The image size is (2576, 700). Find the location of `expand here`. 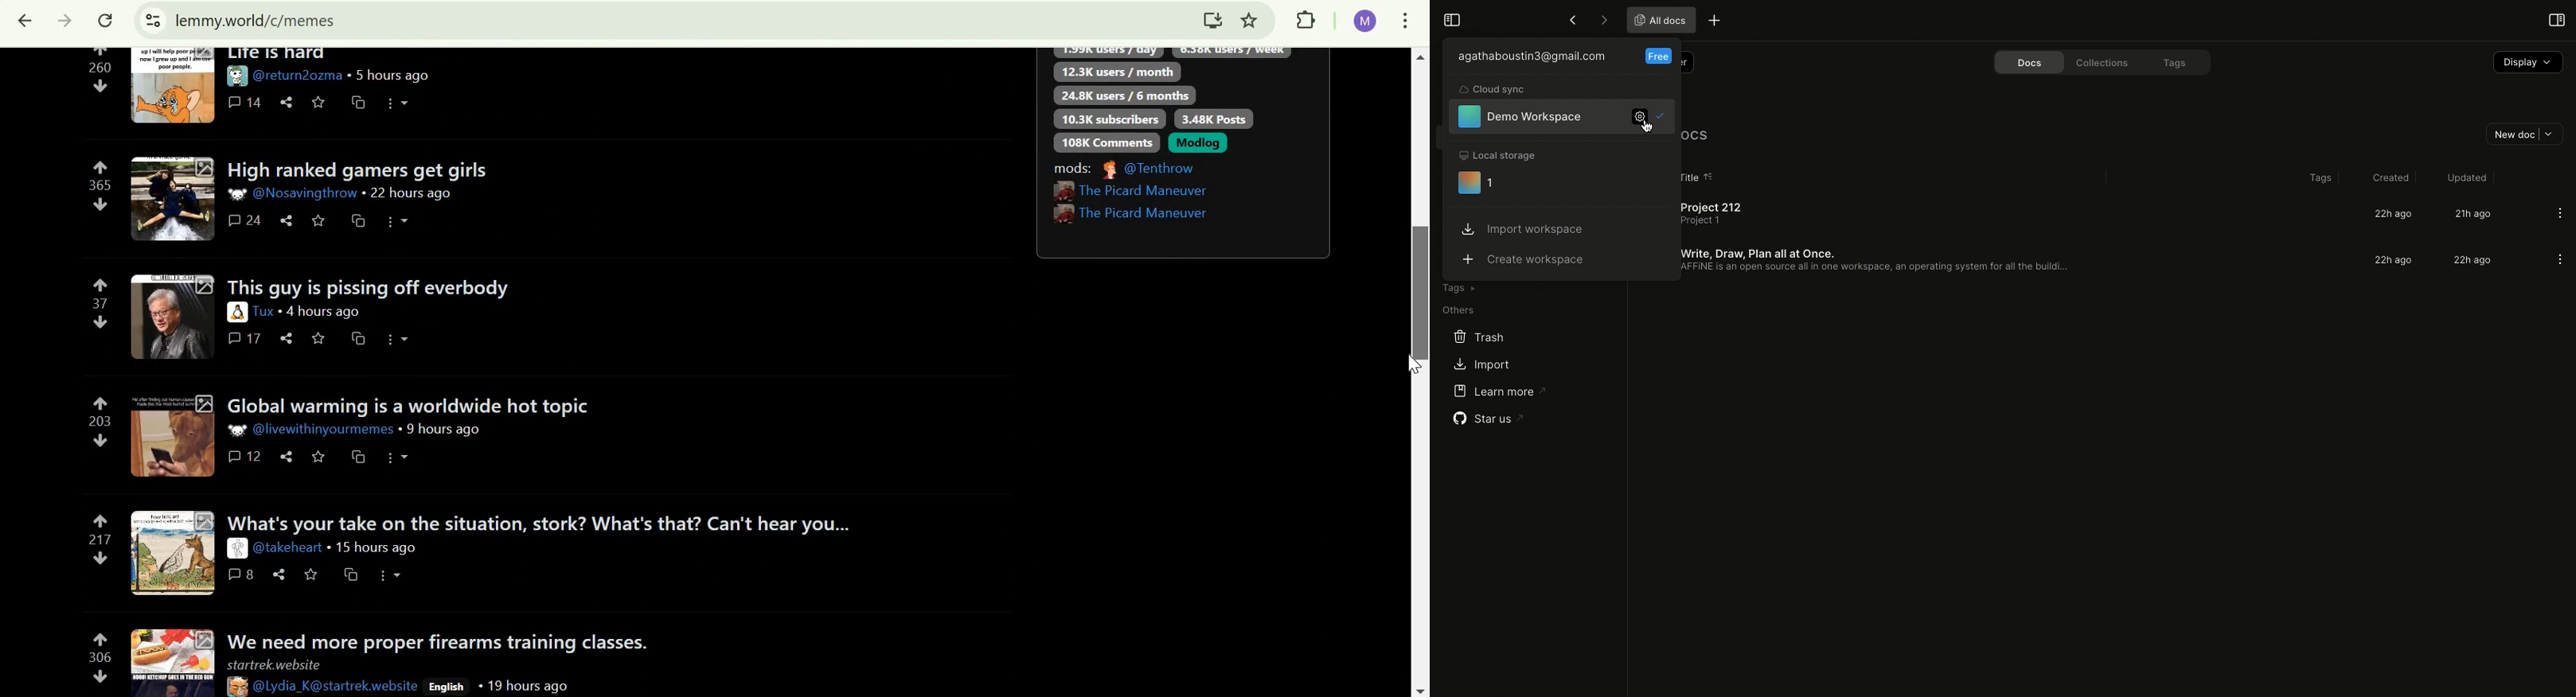

expand here is located at coordinates (171, 85).